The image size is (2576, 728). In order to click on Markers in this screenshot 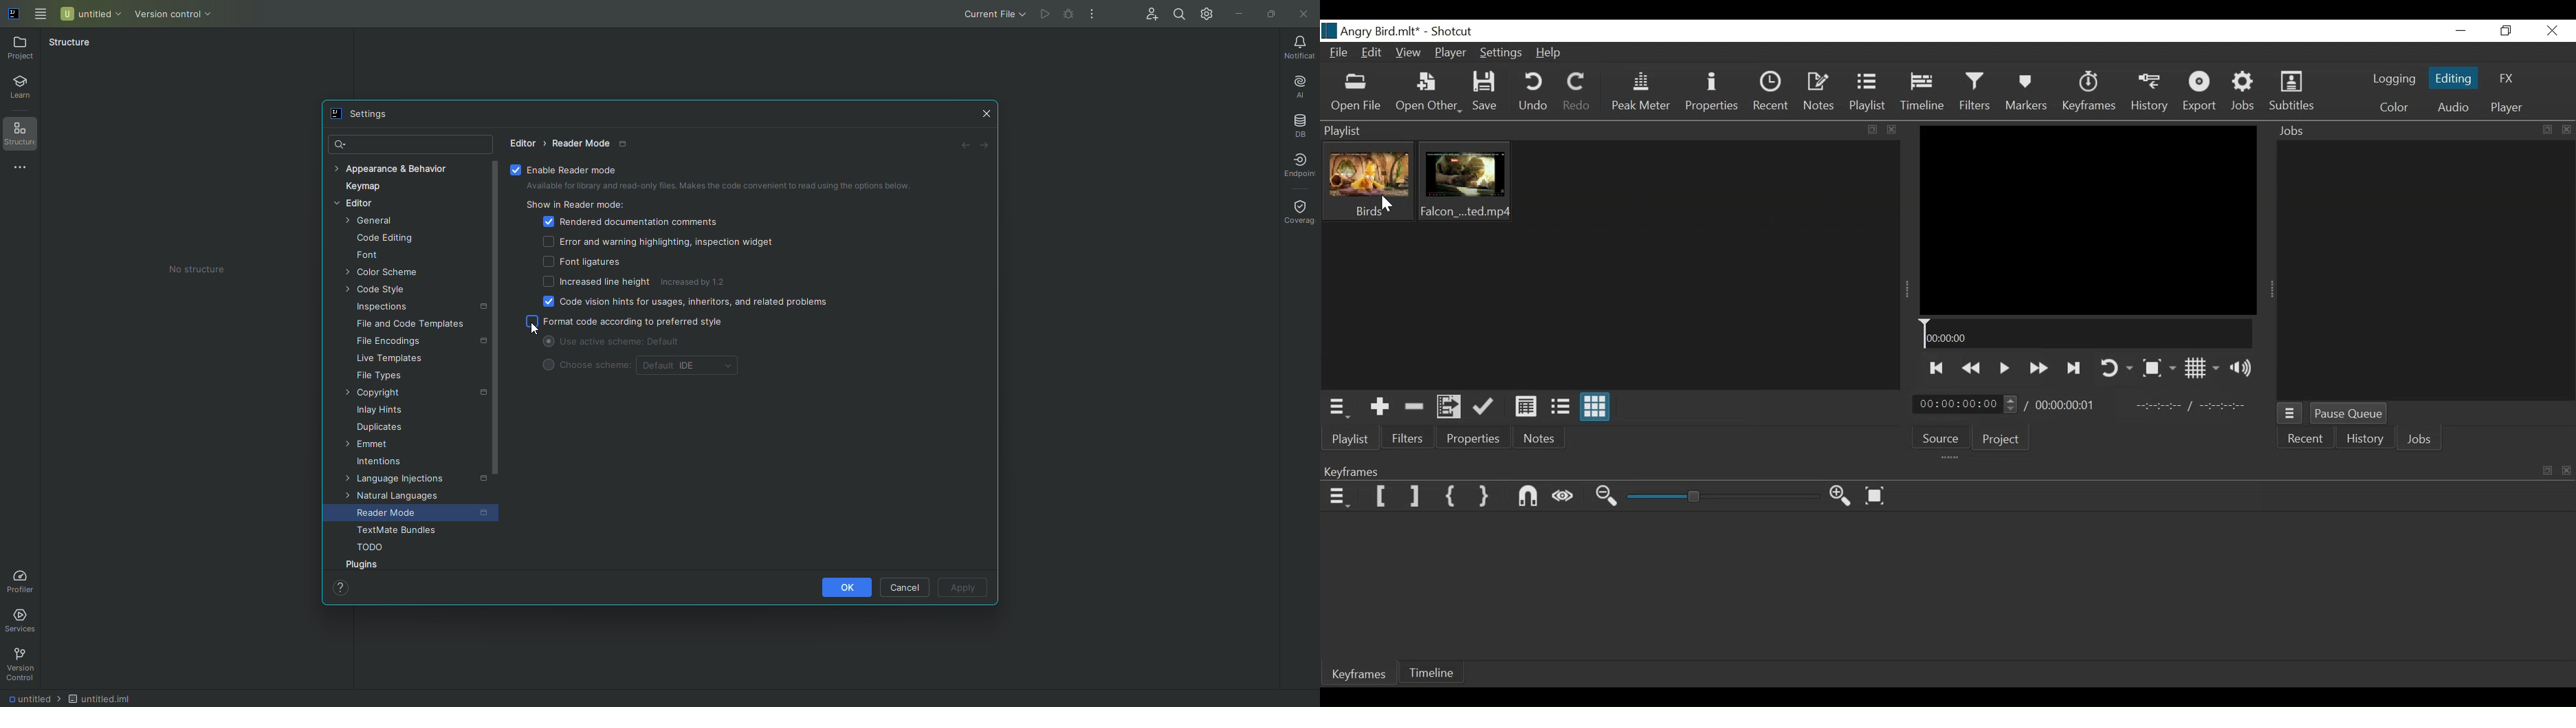, I will do `click(2030, 94)`.